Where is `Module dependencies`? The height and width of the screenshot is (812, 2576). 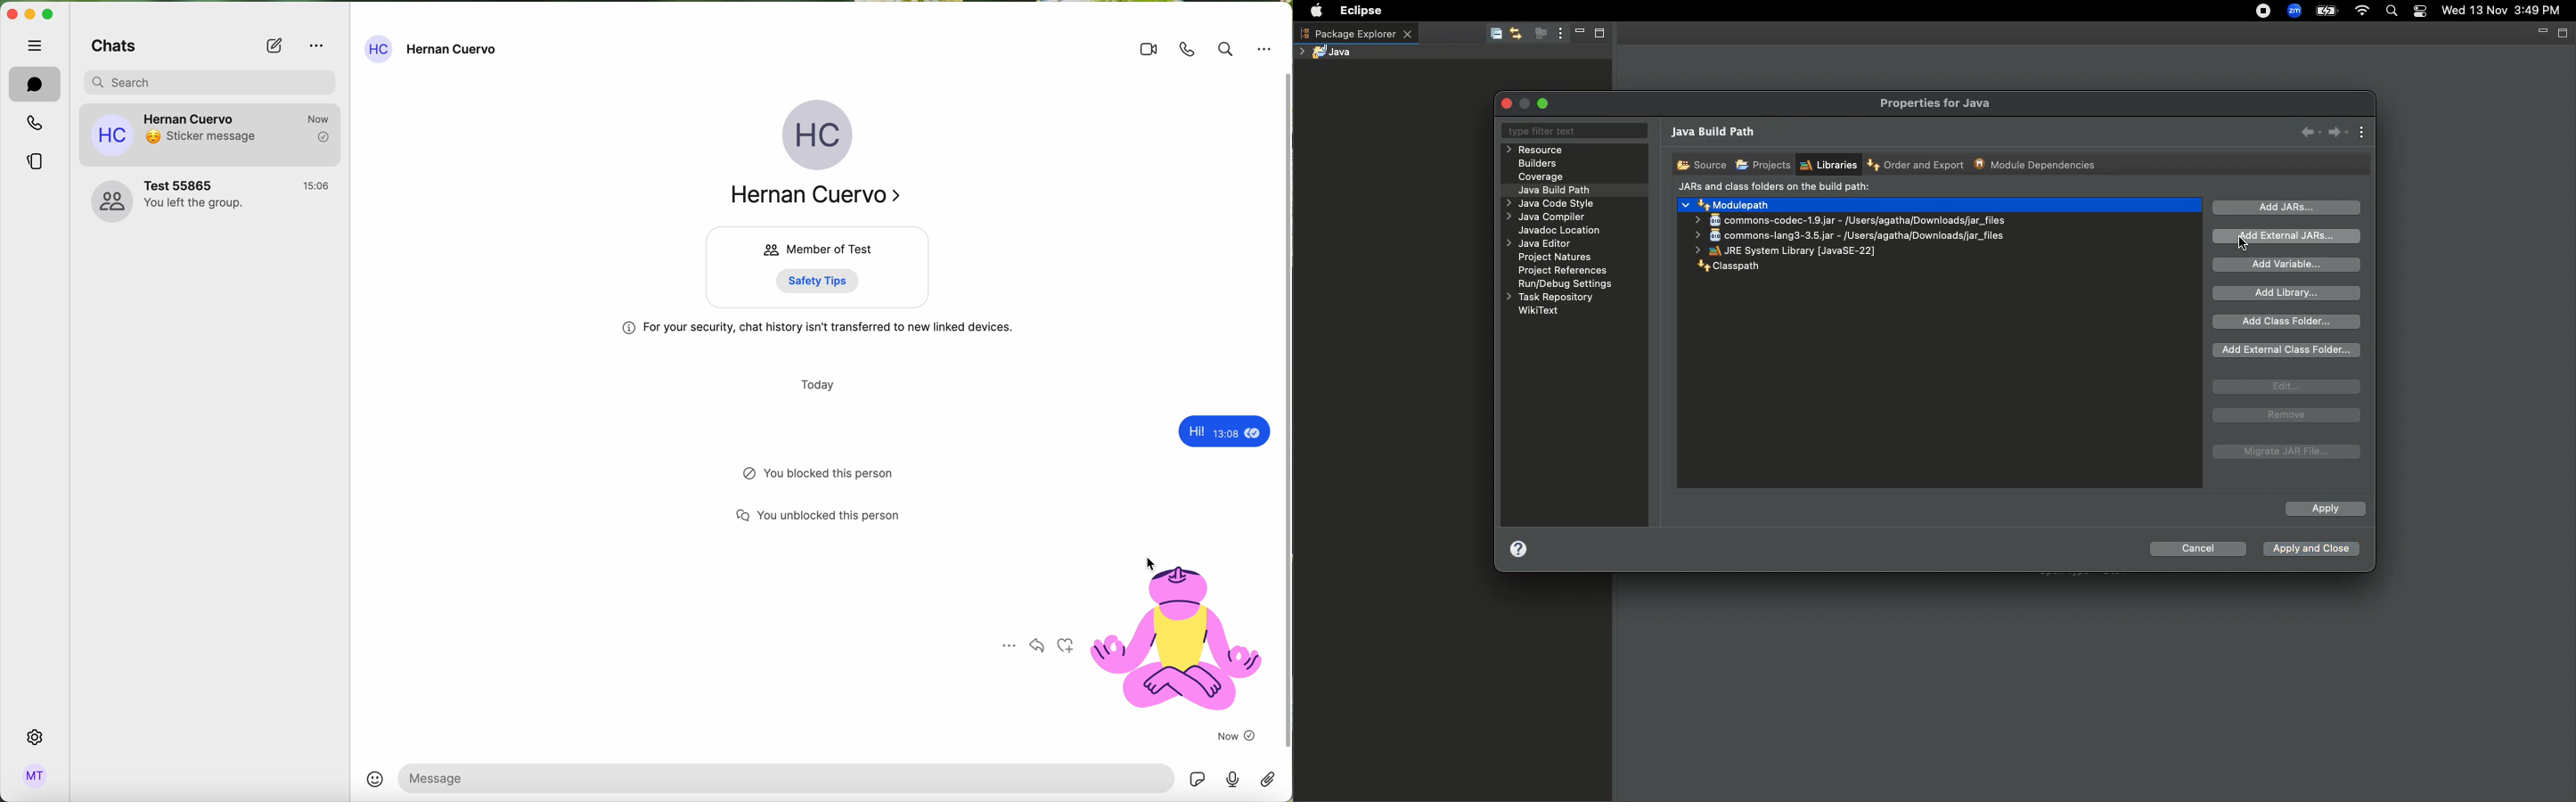
Module dependencies is located at coordinates (2036, 164).